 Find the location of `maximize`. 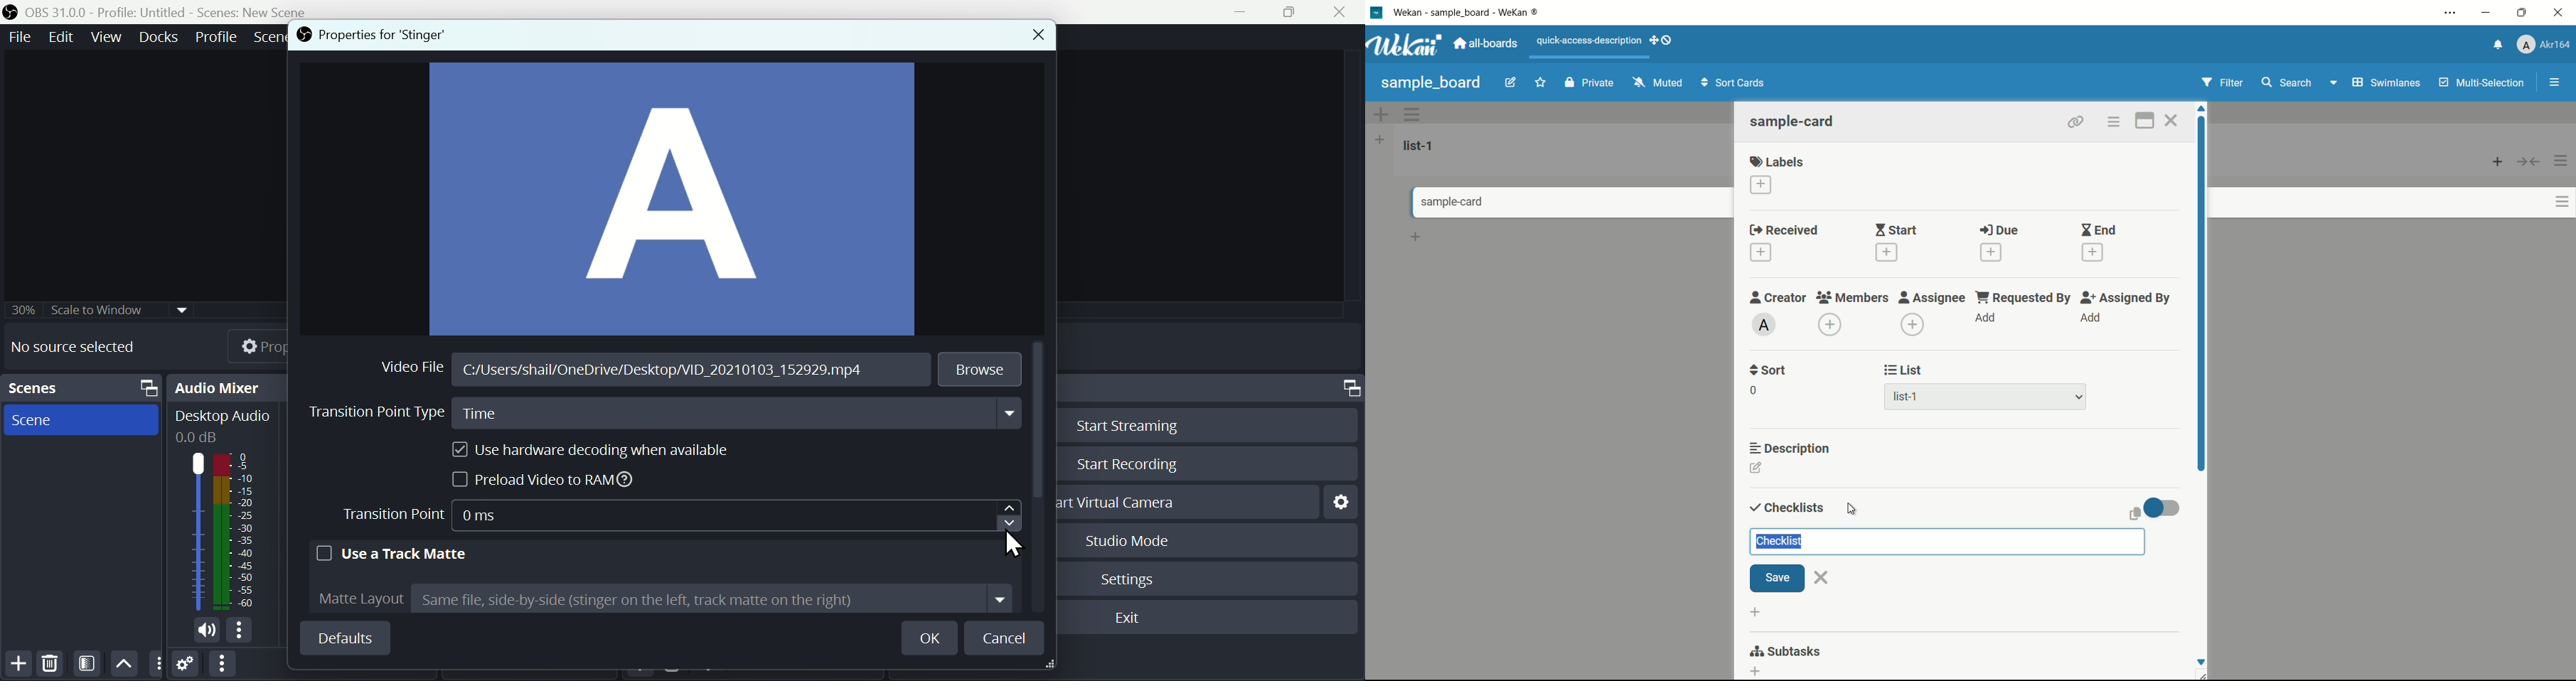

maximize is located at coordinates (2524, 13).